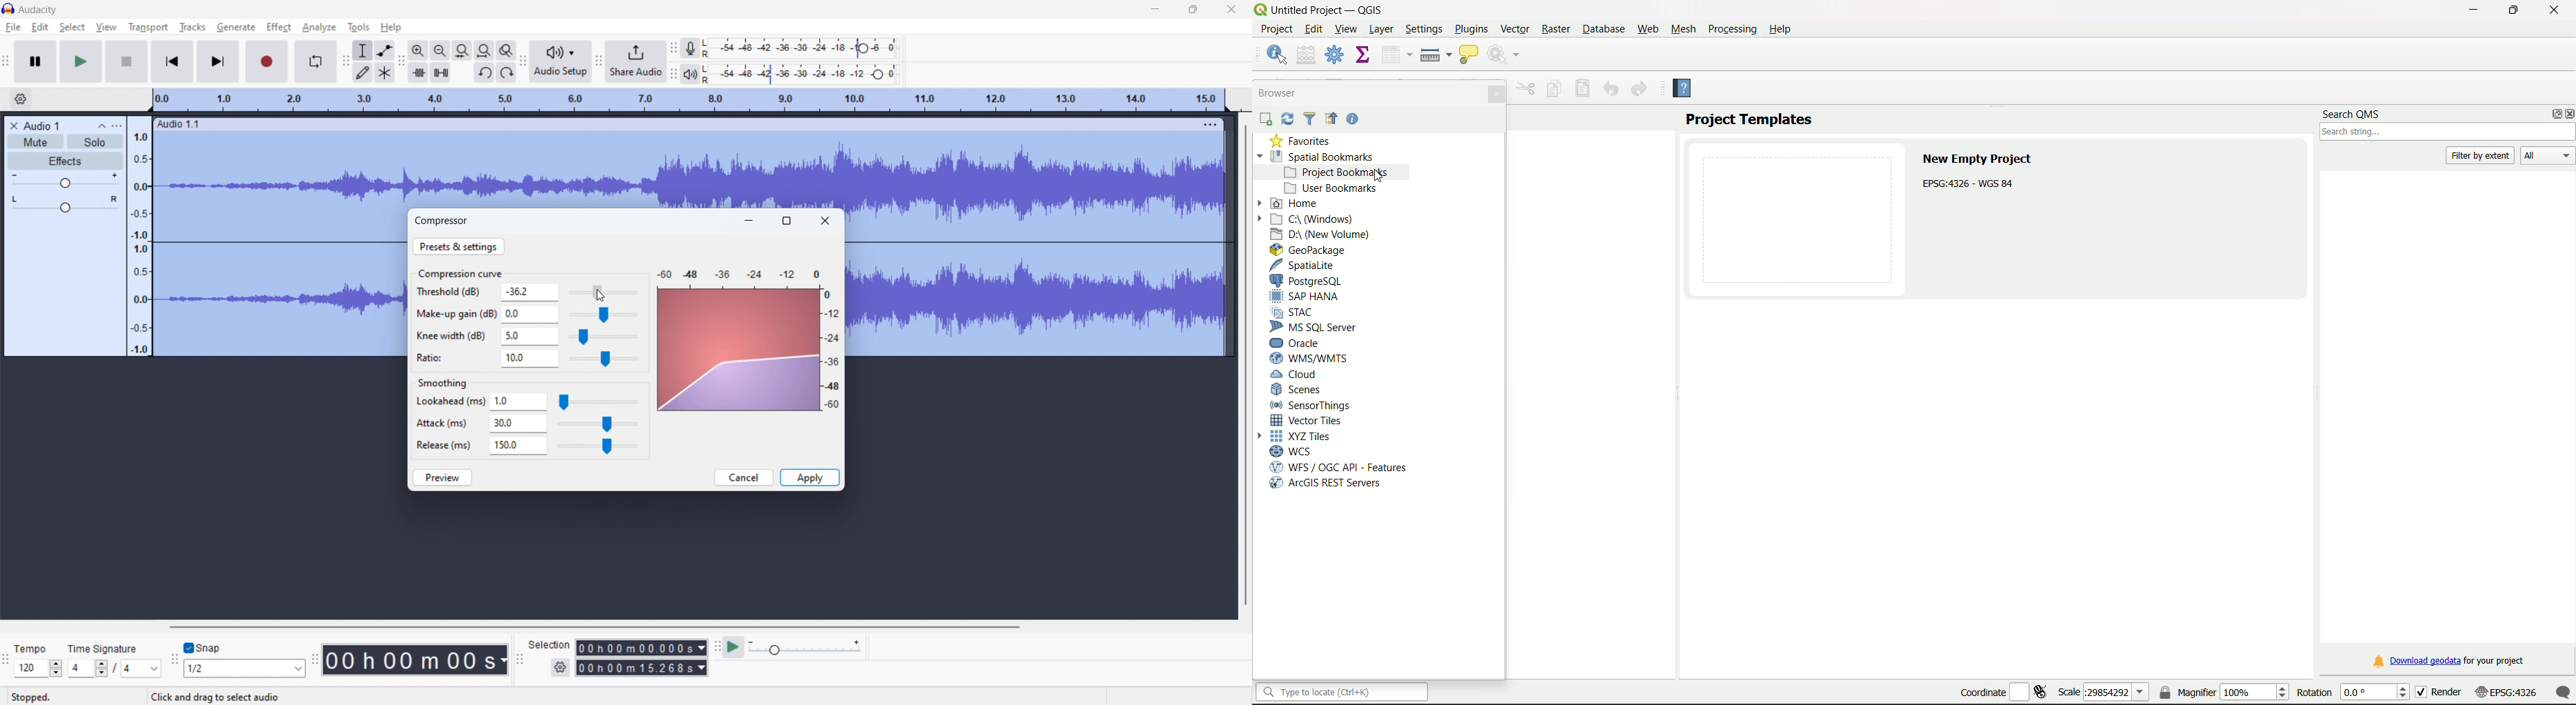  What do you see at coordinates (445, 420) in the screenshot?
I see `Attack (ms)` at bounding box center [445, 420].